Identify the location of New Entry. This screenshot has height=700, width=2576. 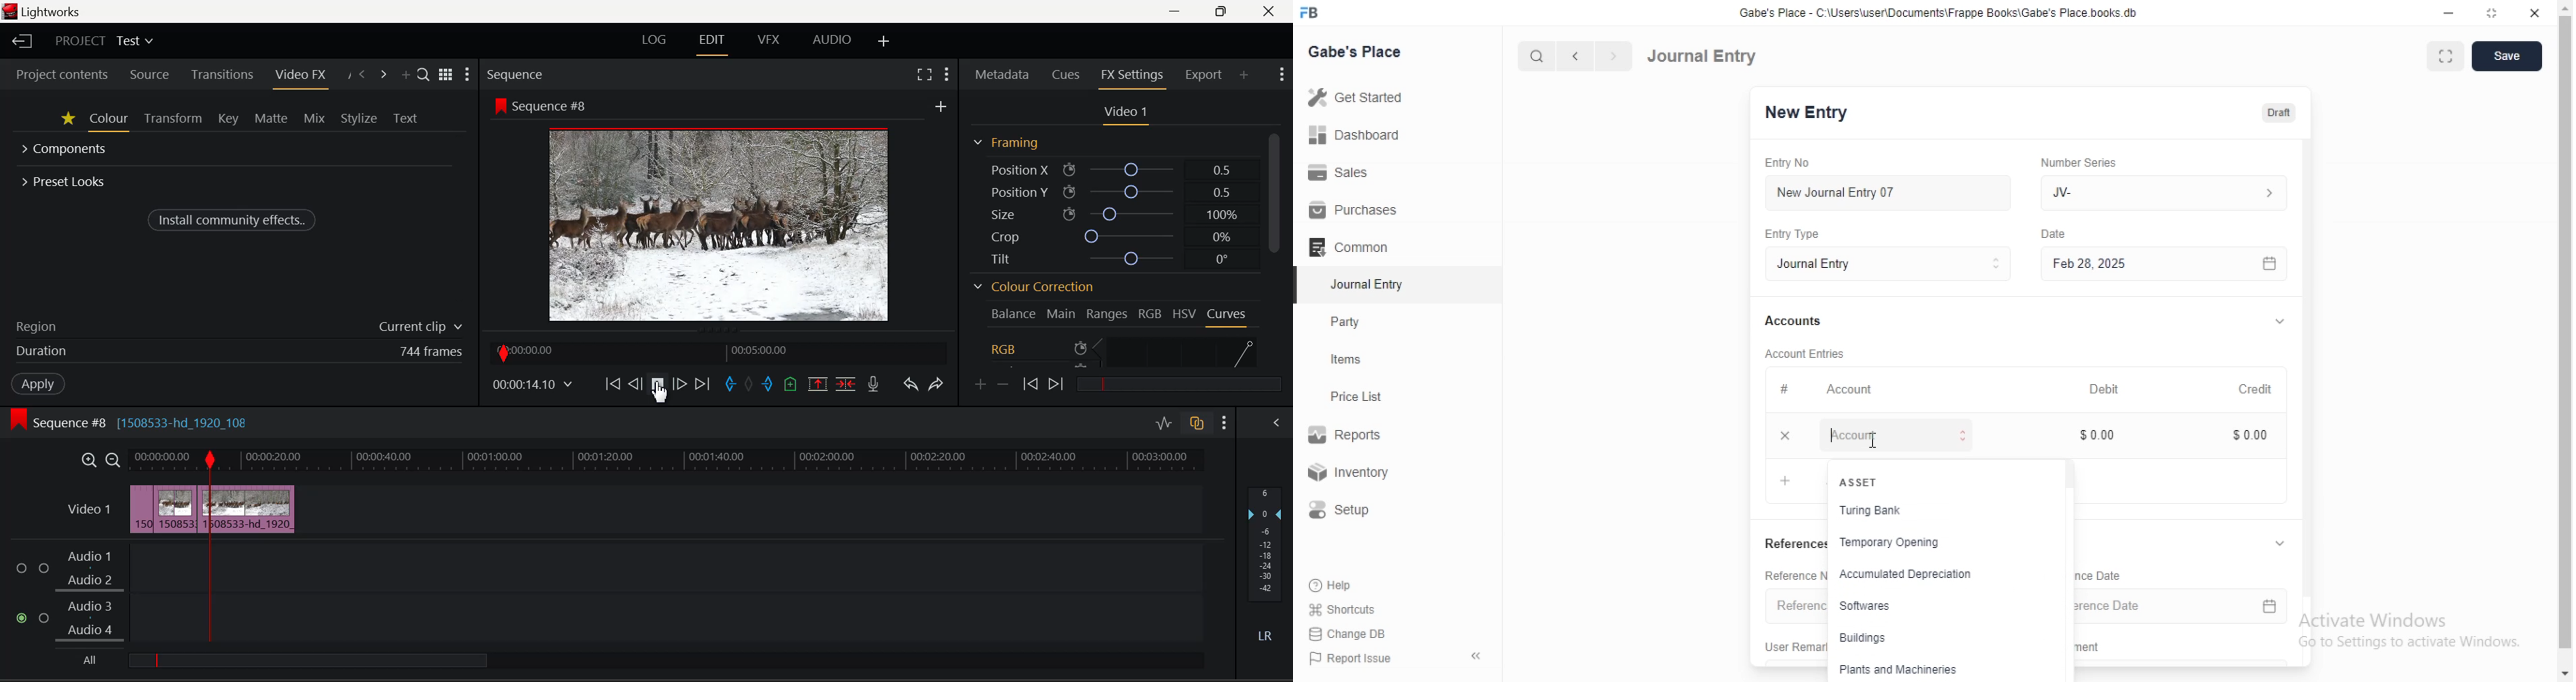
(1814, 113).